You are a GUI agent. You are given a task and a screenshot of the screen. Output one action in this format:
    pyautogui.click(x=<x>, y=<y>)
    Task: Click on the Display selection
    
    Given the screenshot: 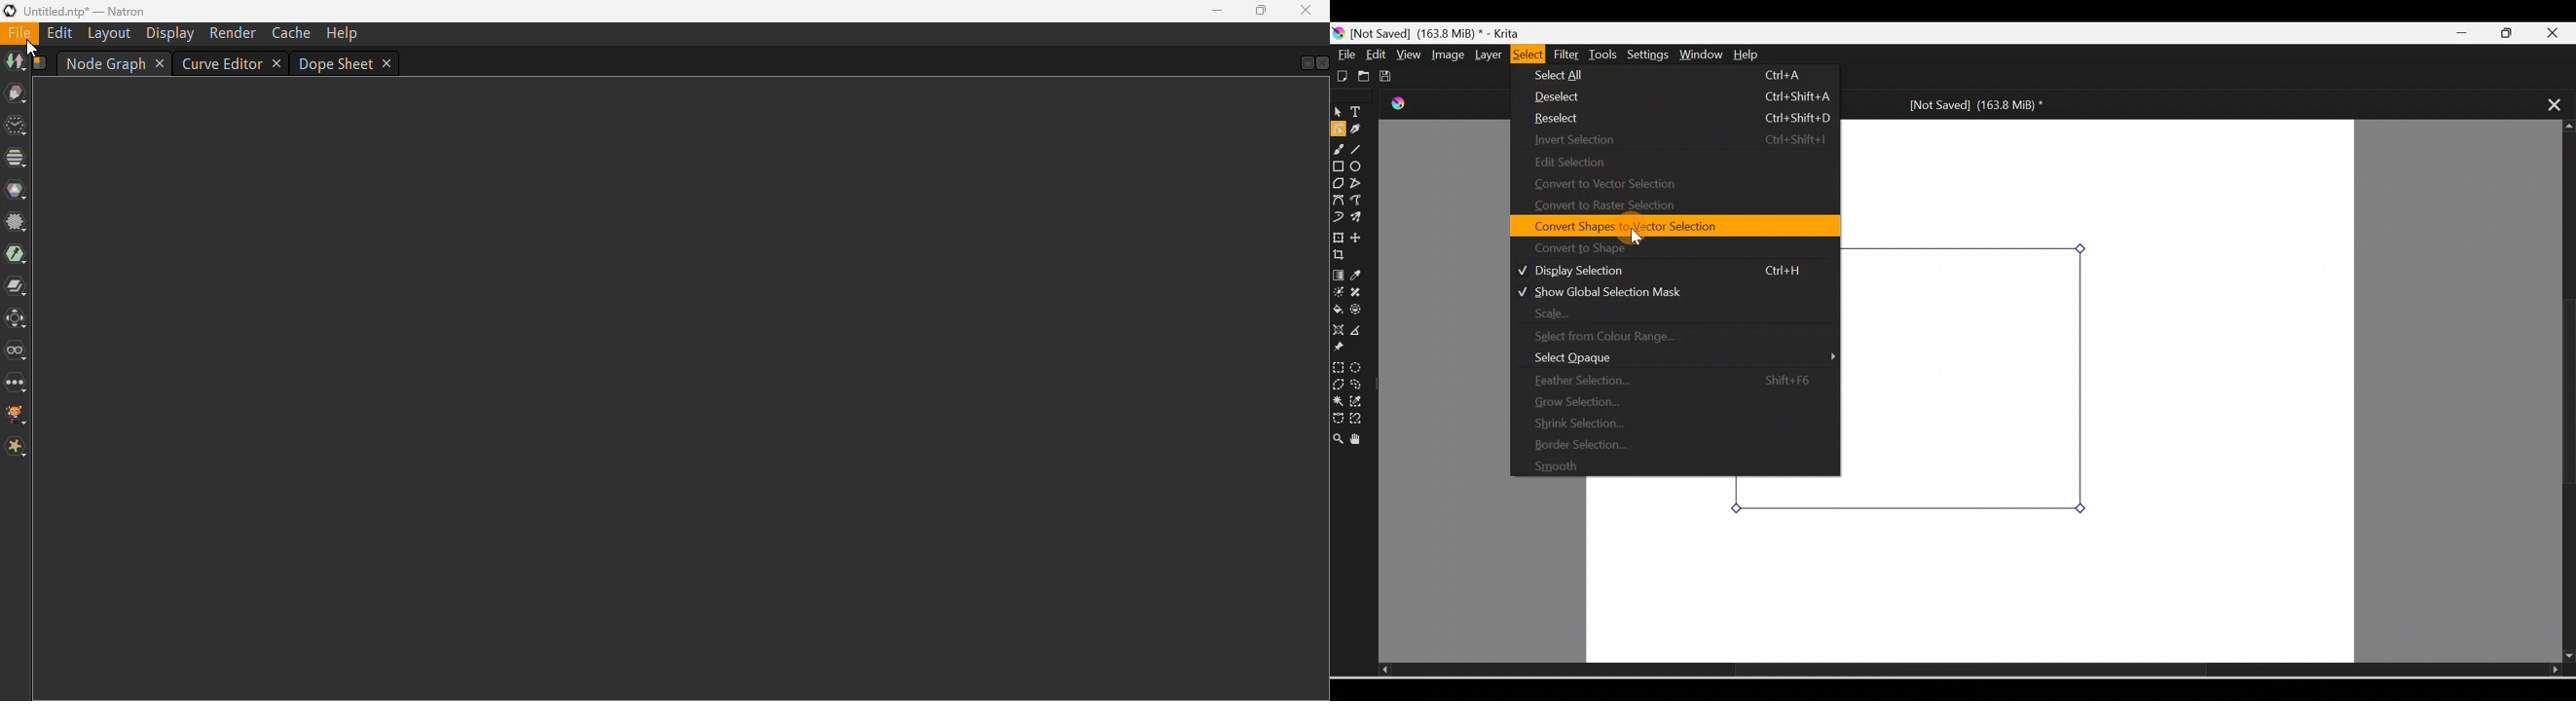 What is the action you would take?
    pyautogui.click(x=1674, y=270)
    